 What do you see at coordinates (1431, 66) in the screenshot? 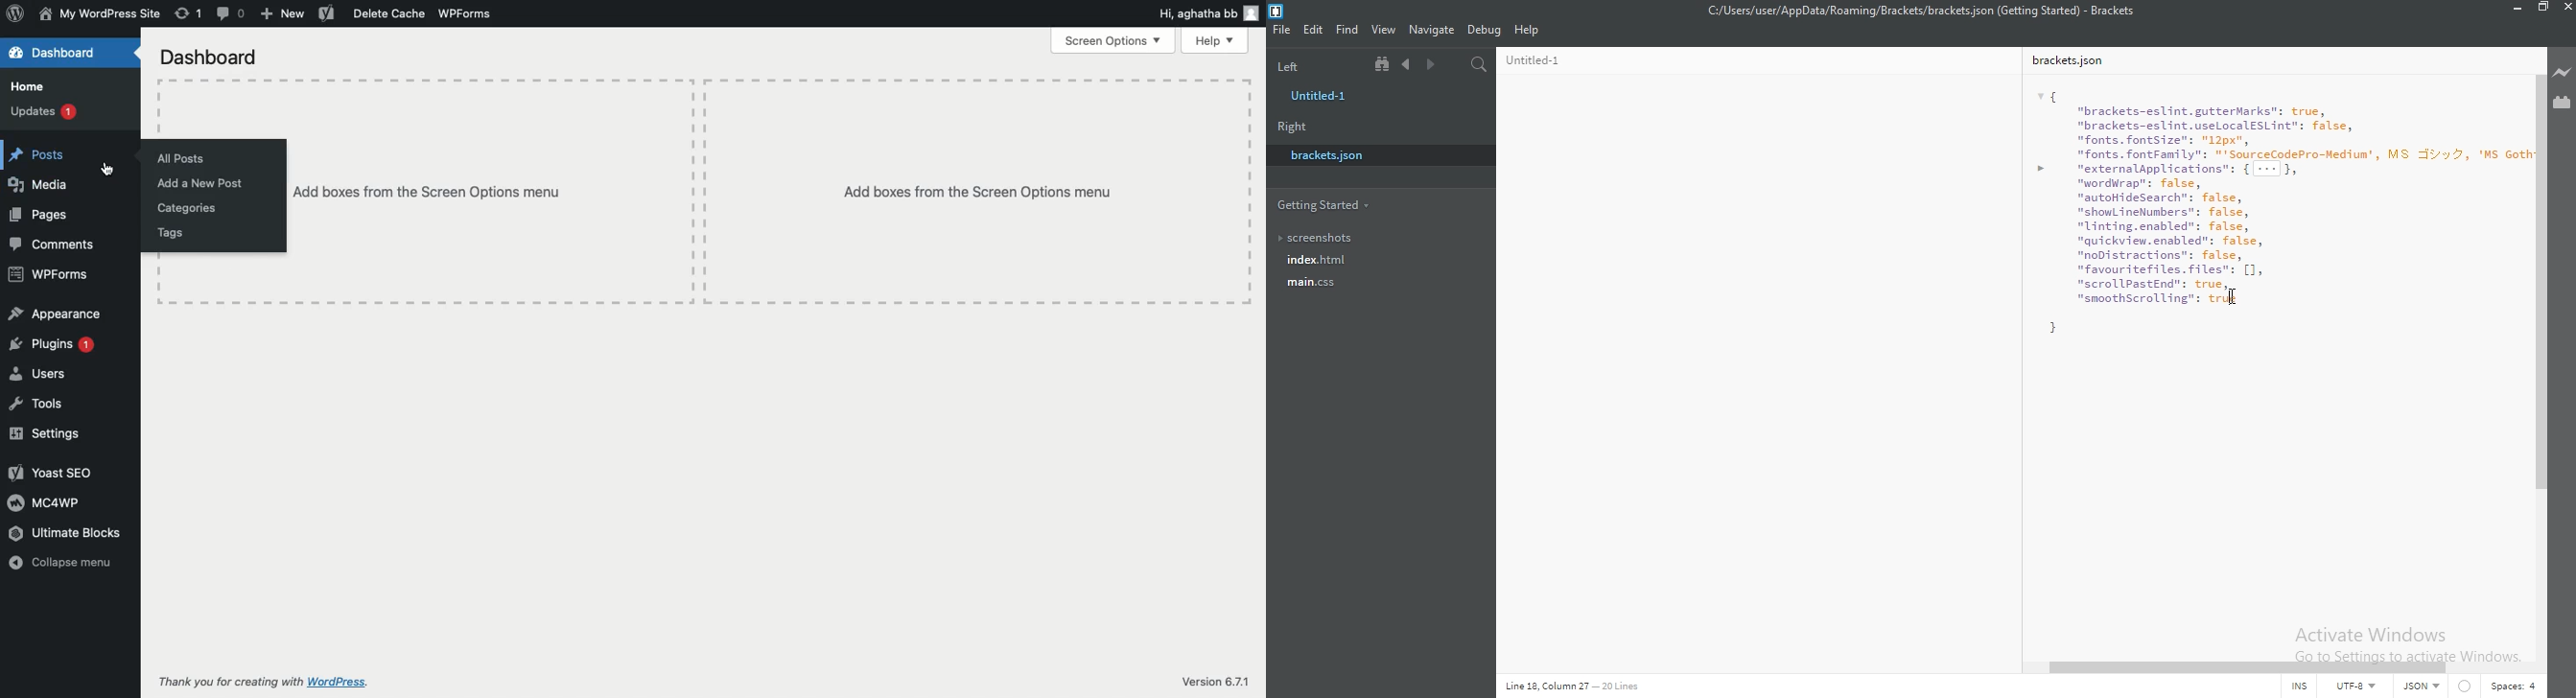
I see `Next document` at bounding box center [1431, 66].